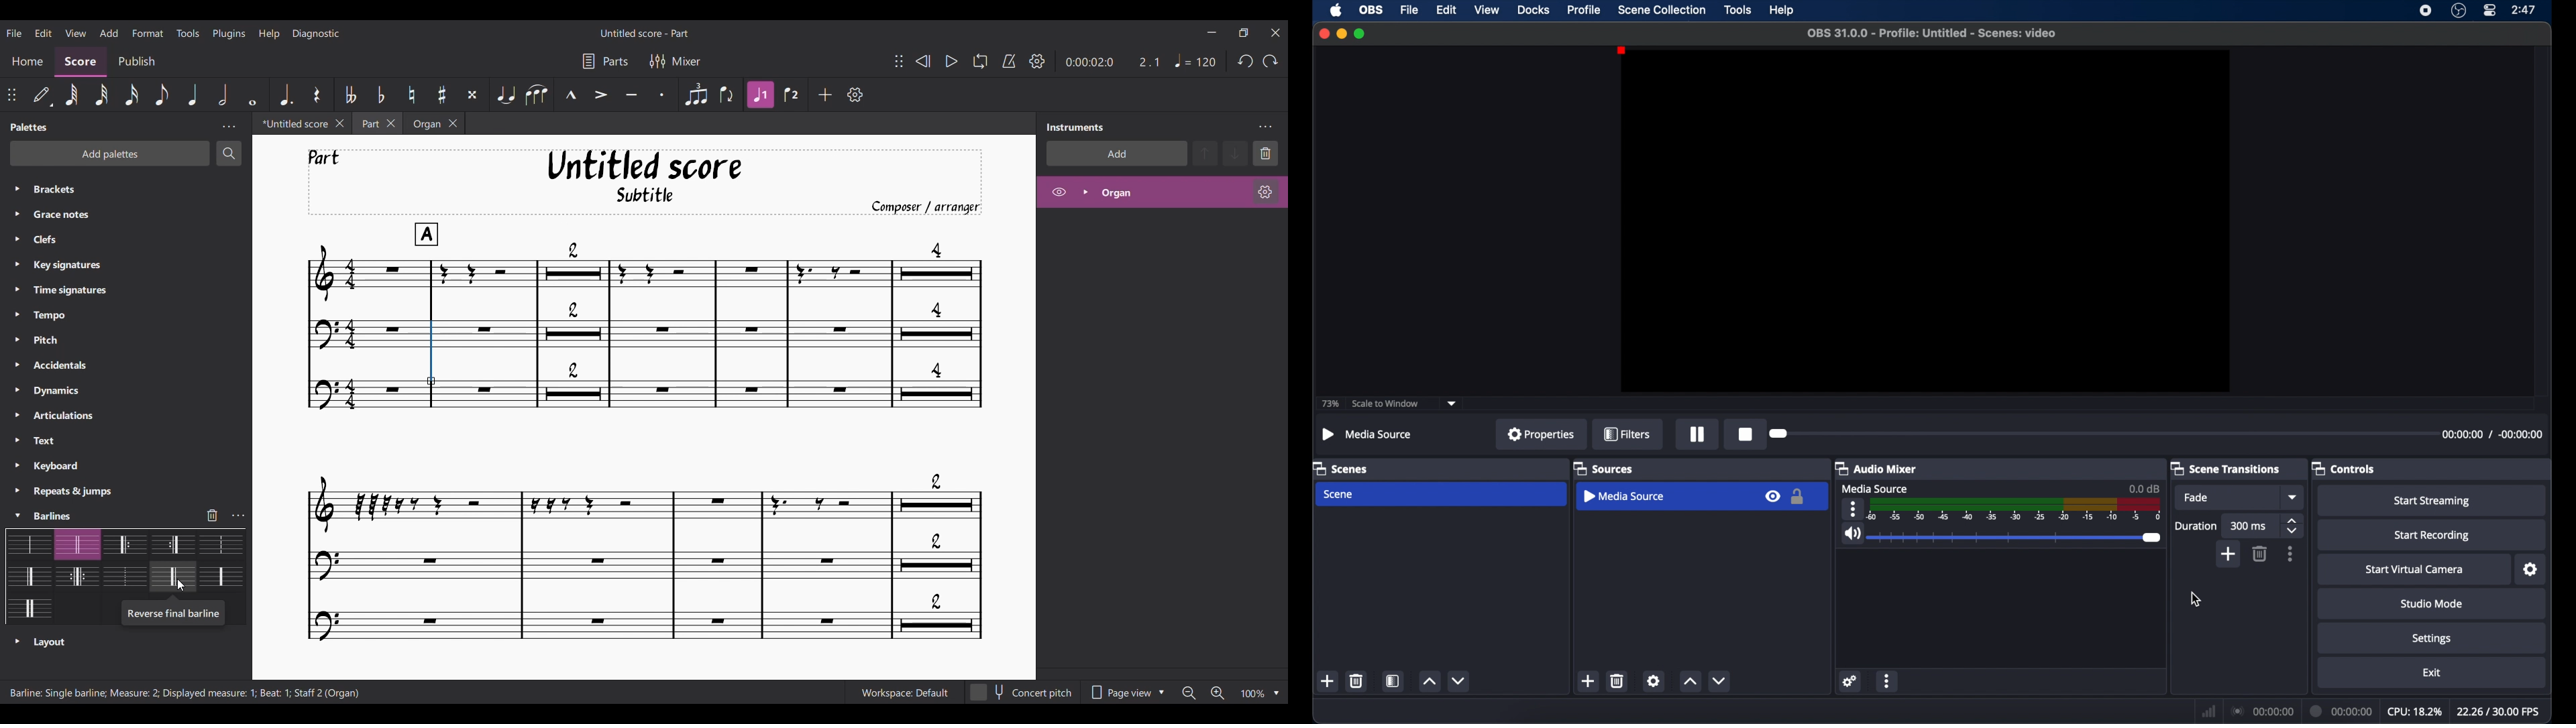  I want to click on network, so click(2208, 711).